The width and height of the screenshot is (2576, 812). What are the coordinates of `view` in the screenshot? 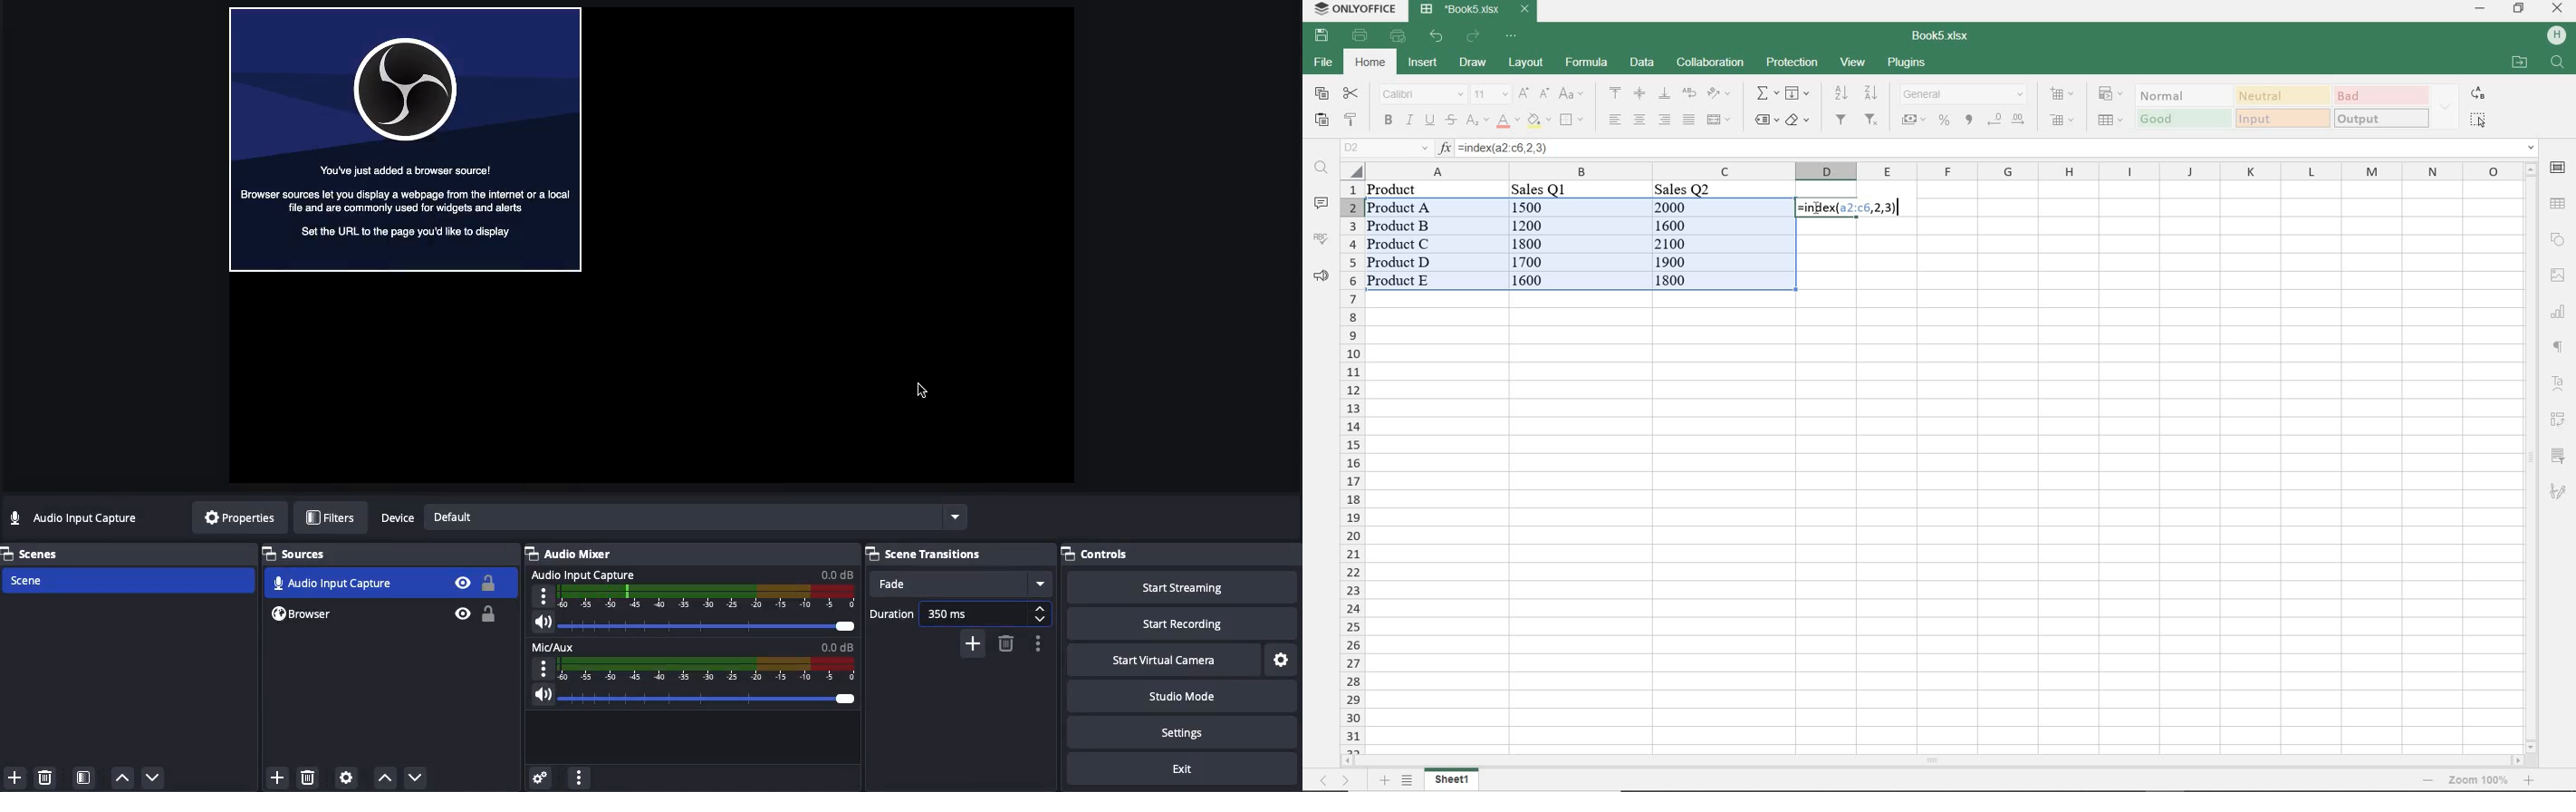 It's located at (1853, 62).